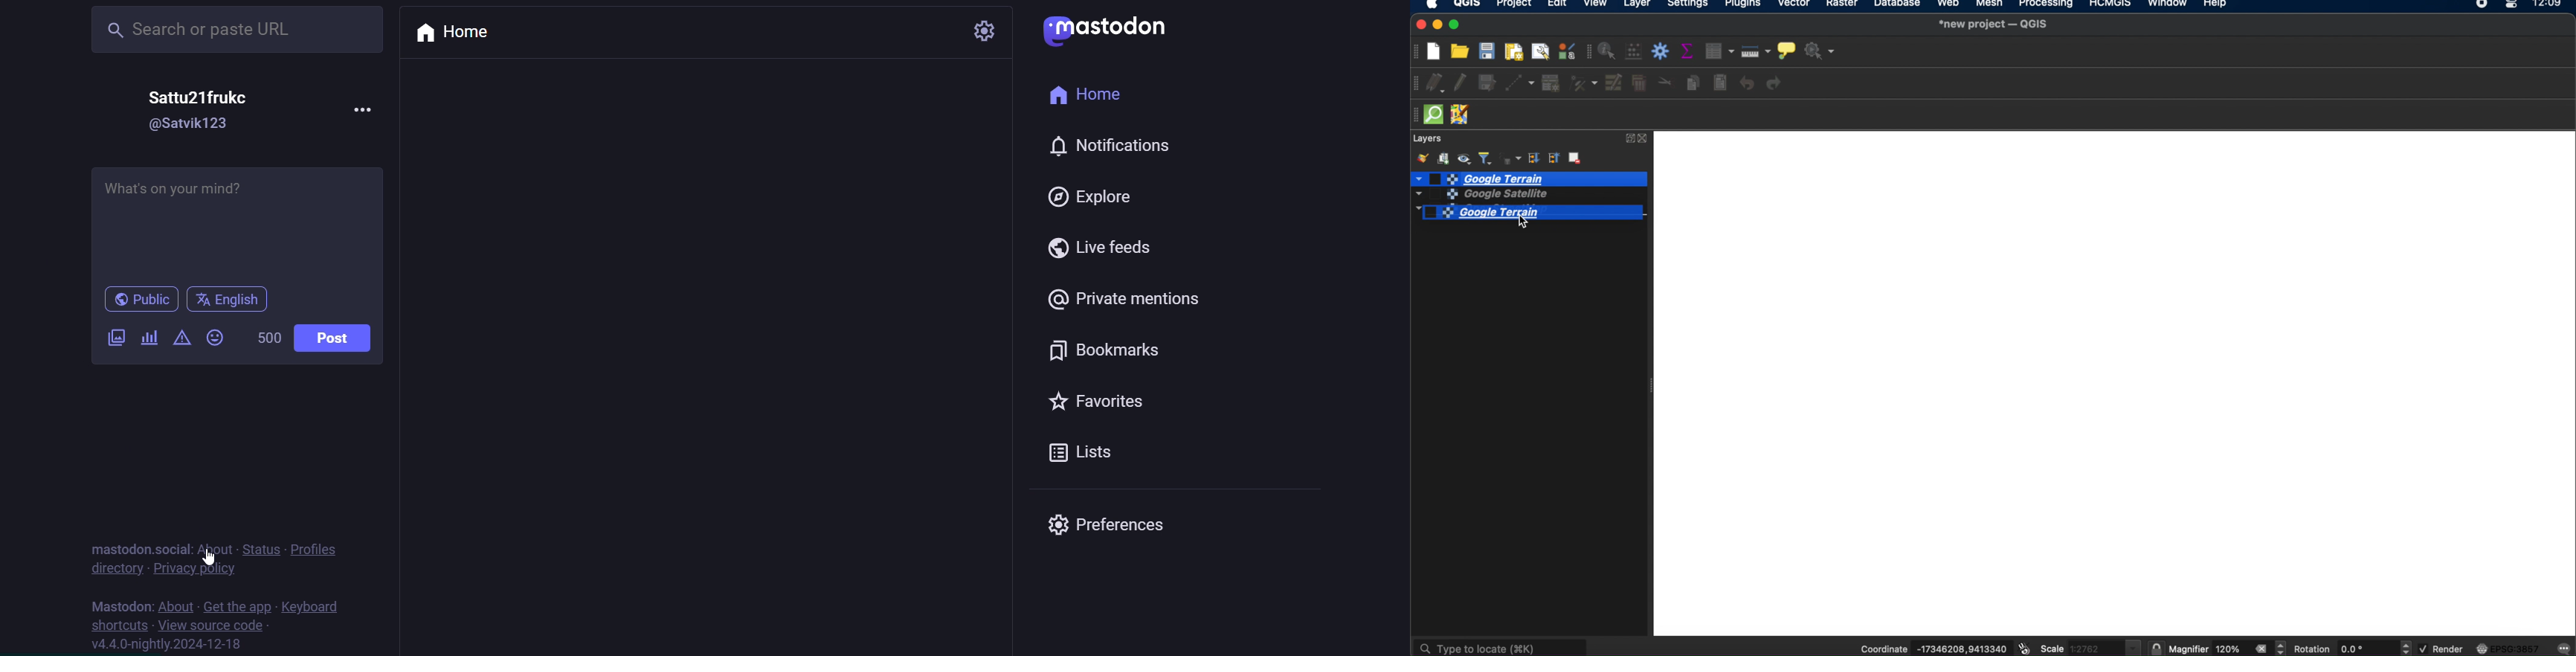  I want to click on settings, so click(1688, 5).